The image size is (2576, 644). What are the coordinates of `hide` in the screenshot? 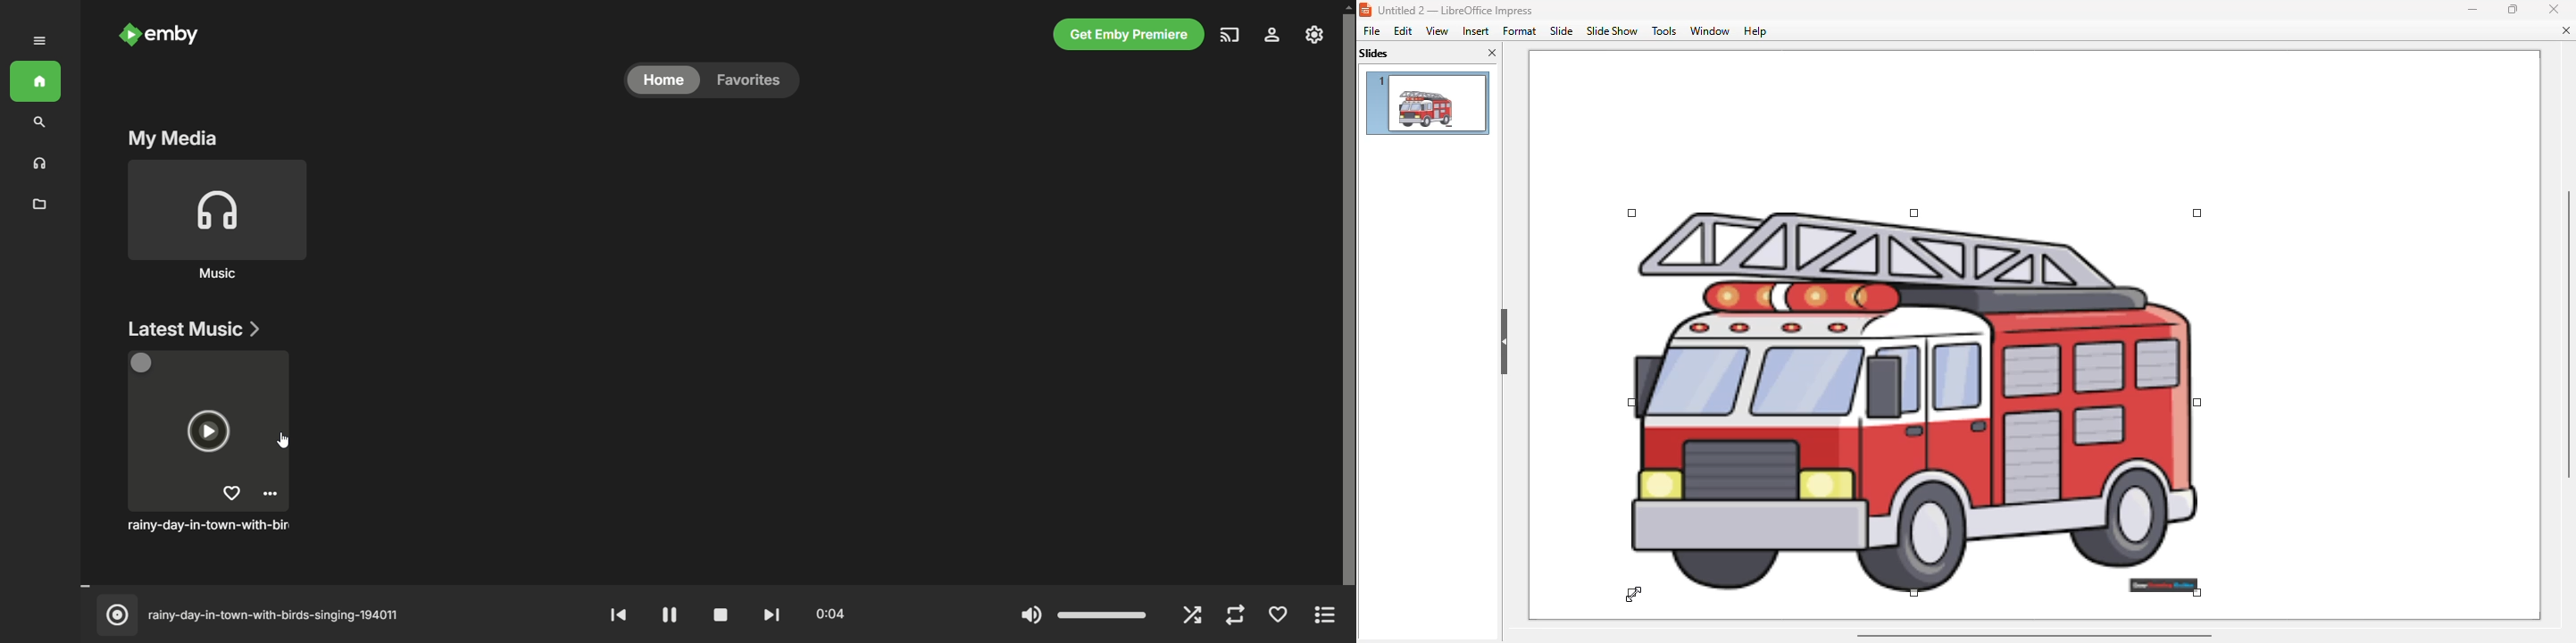 It's located at (1505, 343).